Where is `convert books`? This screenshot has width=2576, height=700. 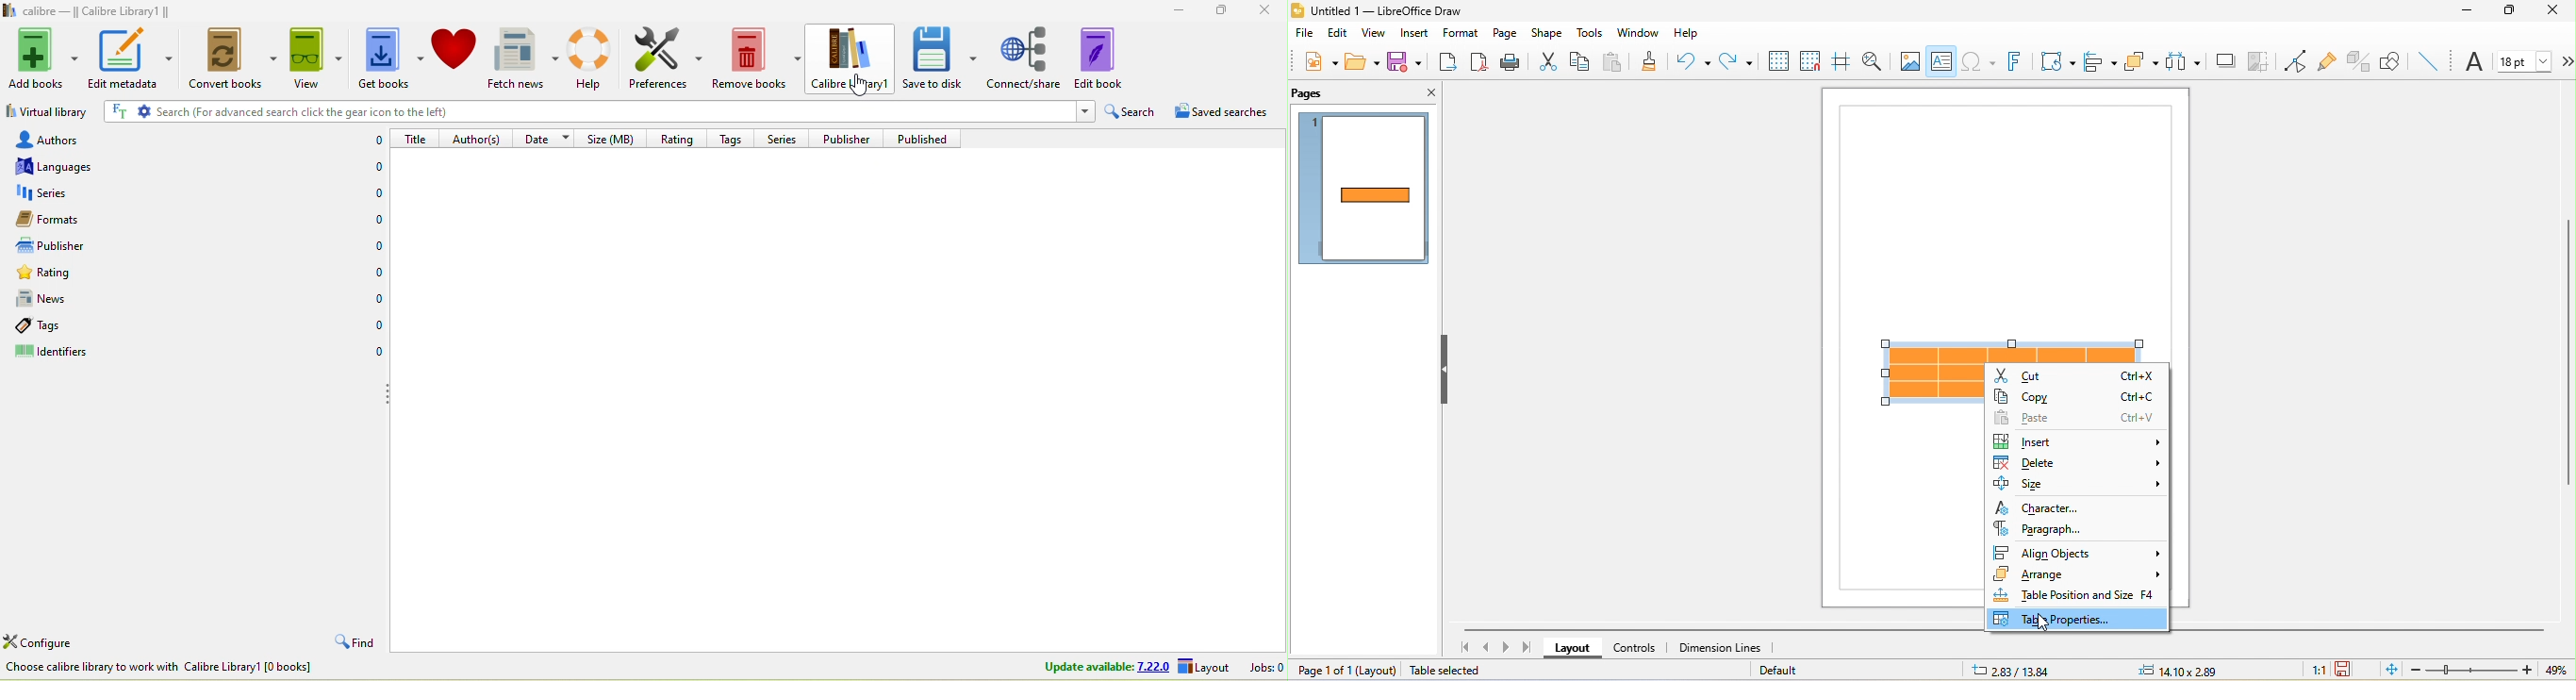 convert books is located at coordinates (228, 60).